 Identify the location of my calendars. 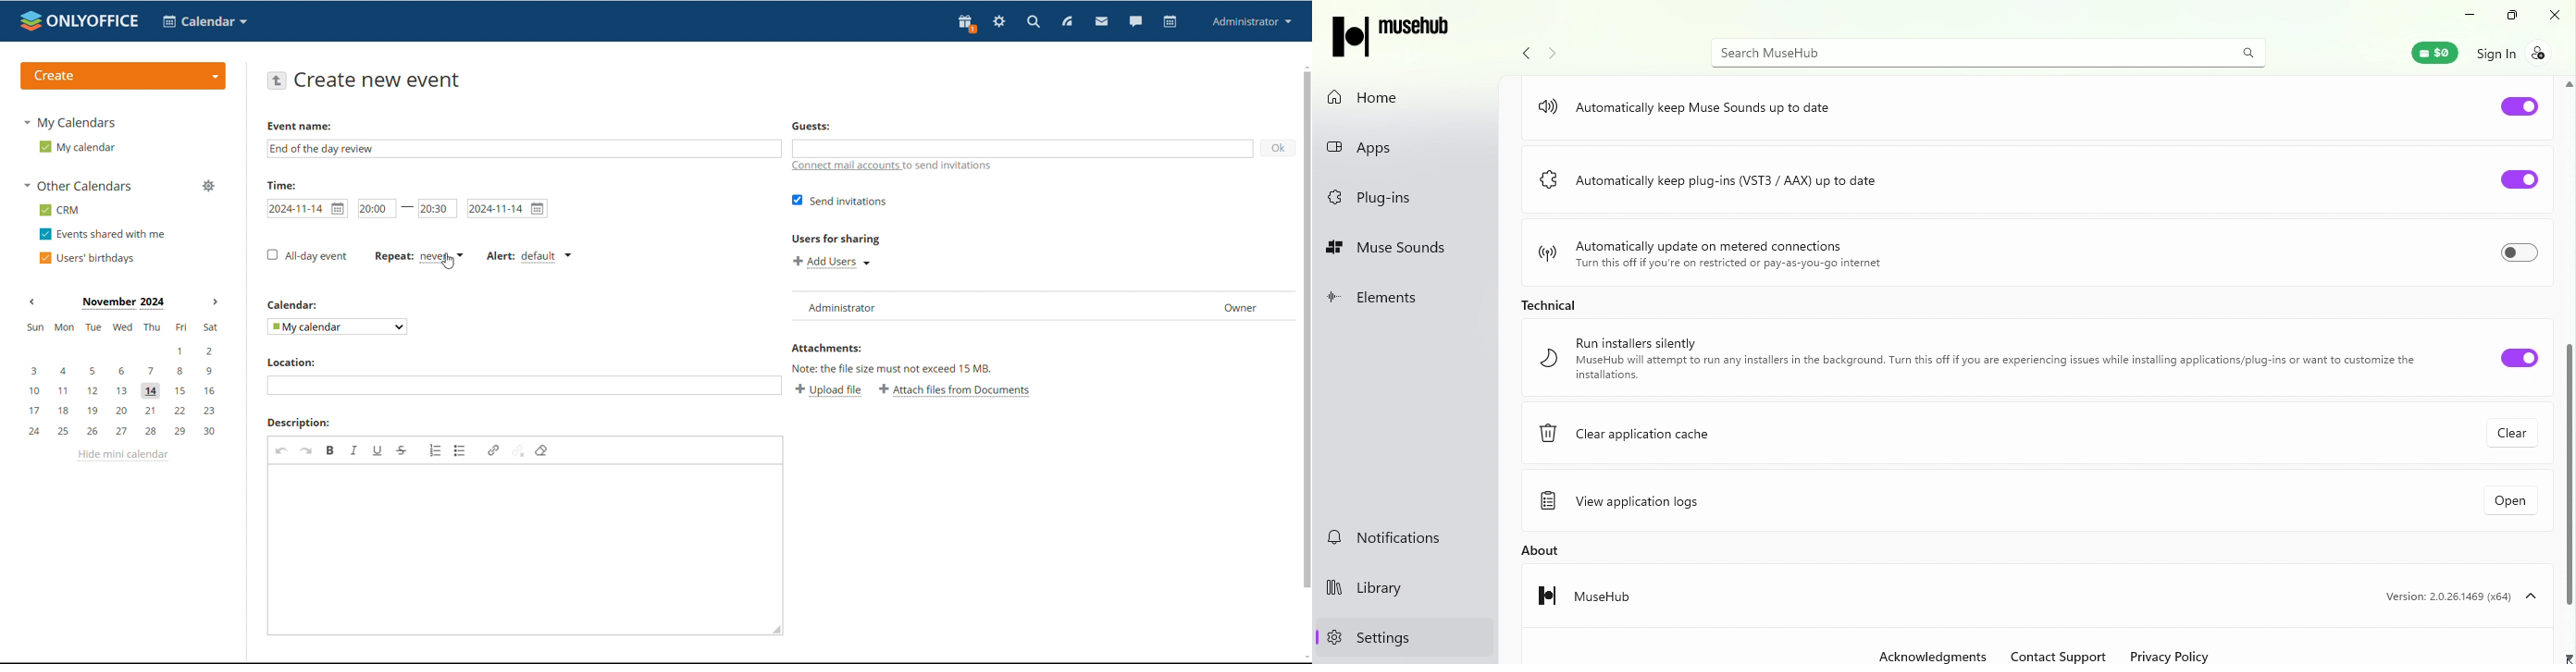
(68, 122).